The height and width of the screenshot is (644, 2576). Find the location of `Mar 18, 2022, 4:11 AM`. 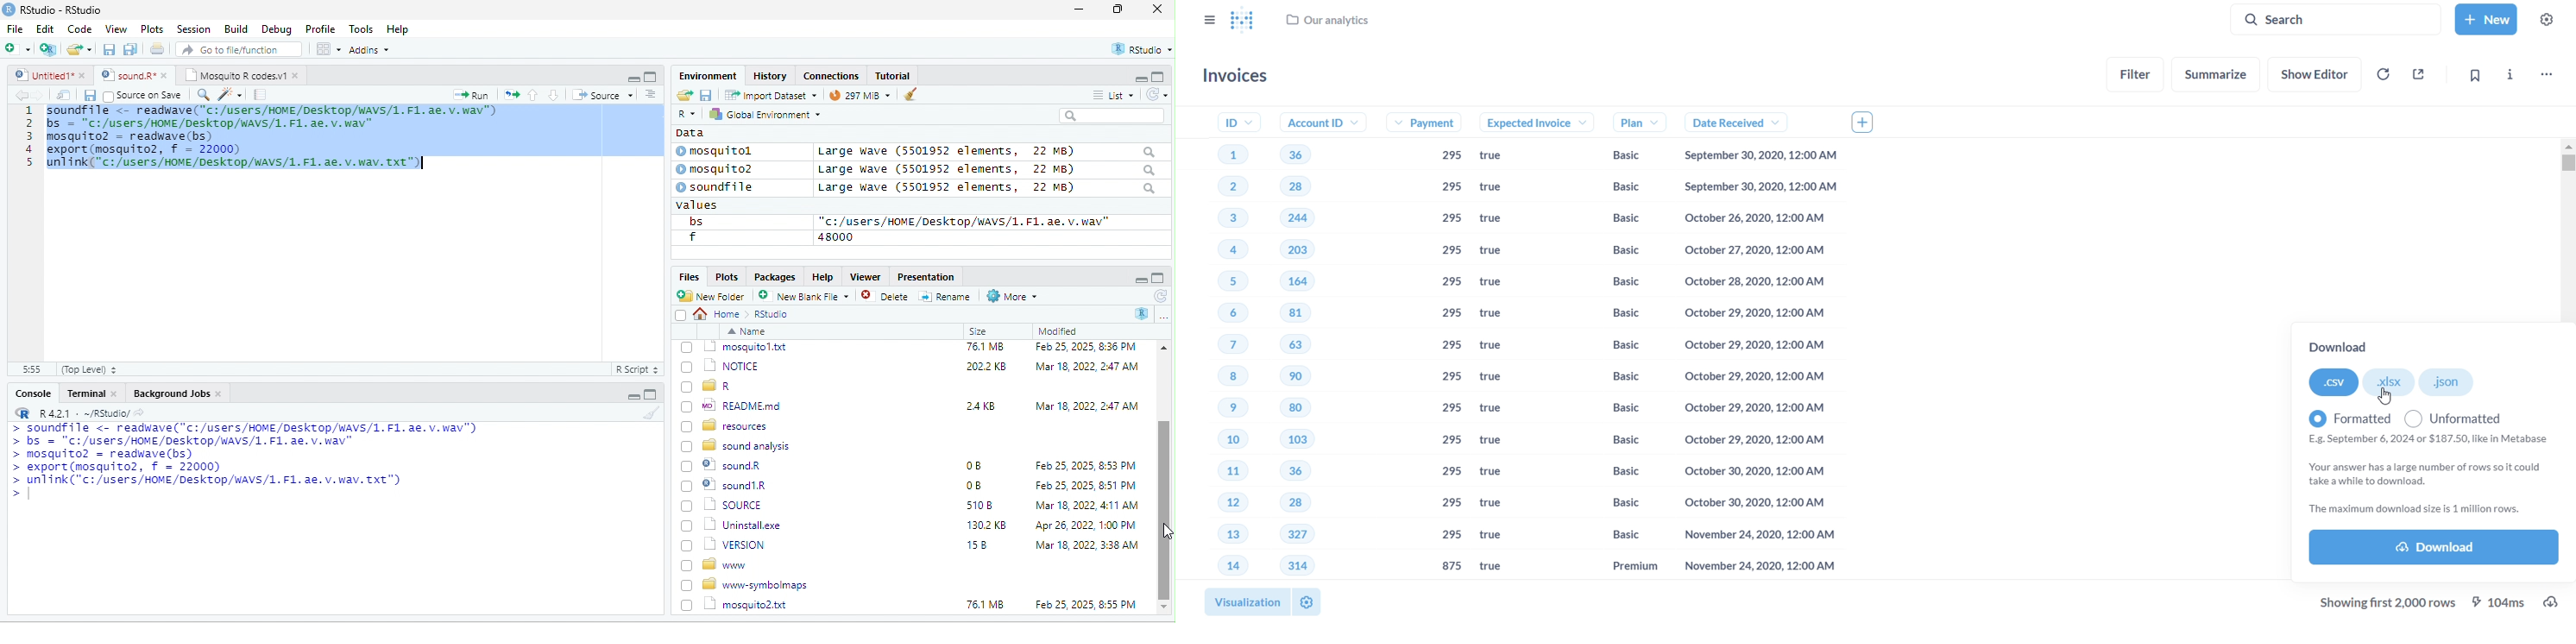

Mar 18, 2022, 4:11 AM is located at coordinates (1086, 588).